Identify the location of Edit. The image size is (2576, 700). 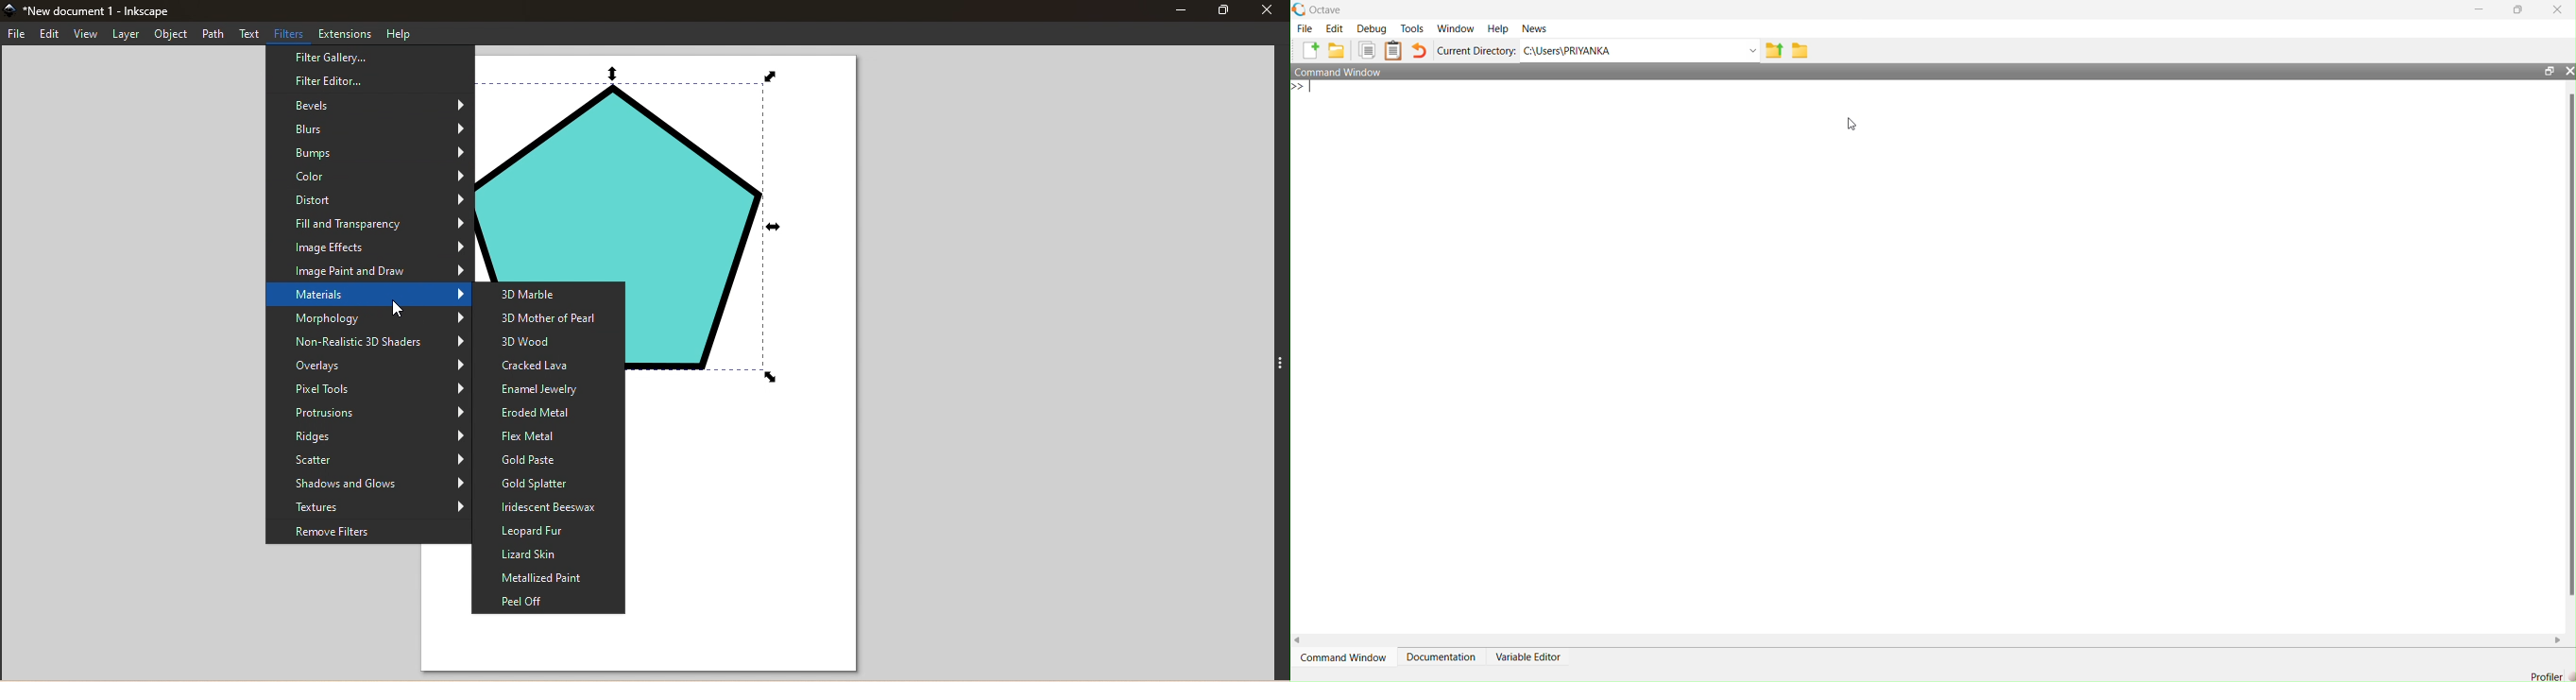
(48, 34).